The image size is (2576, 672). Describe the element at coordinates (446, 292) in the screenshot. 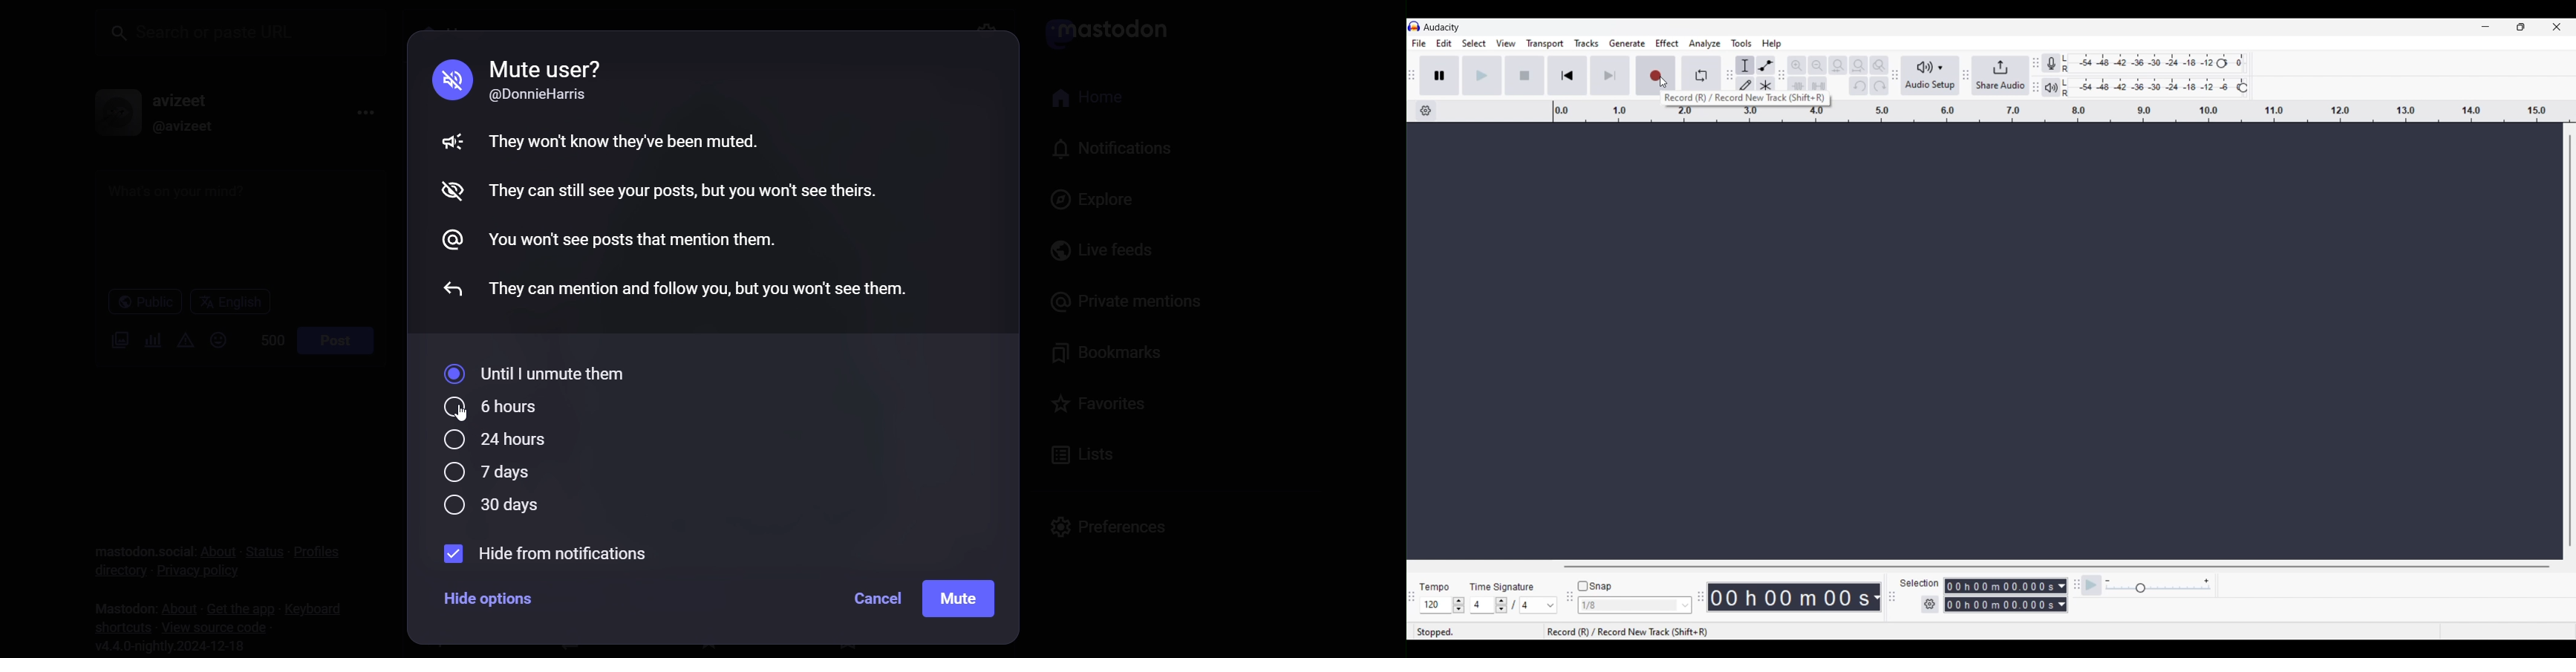

I see `reply` at that location.